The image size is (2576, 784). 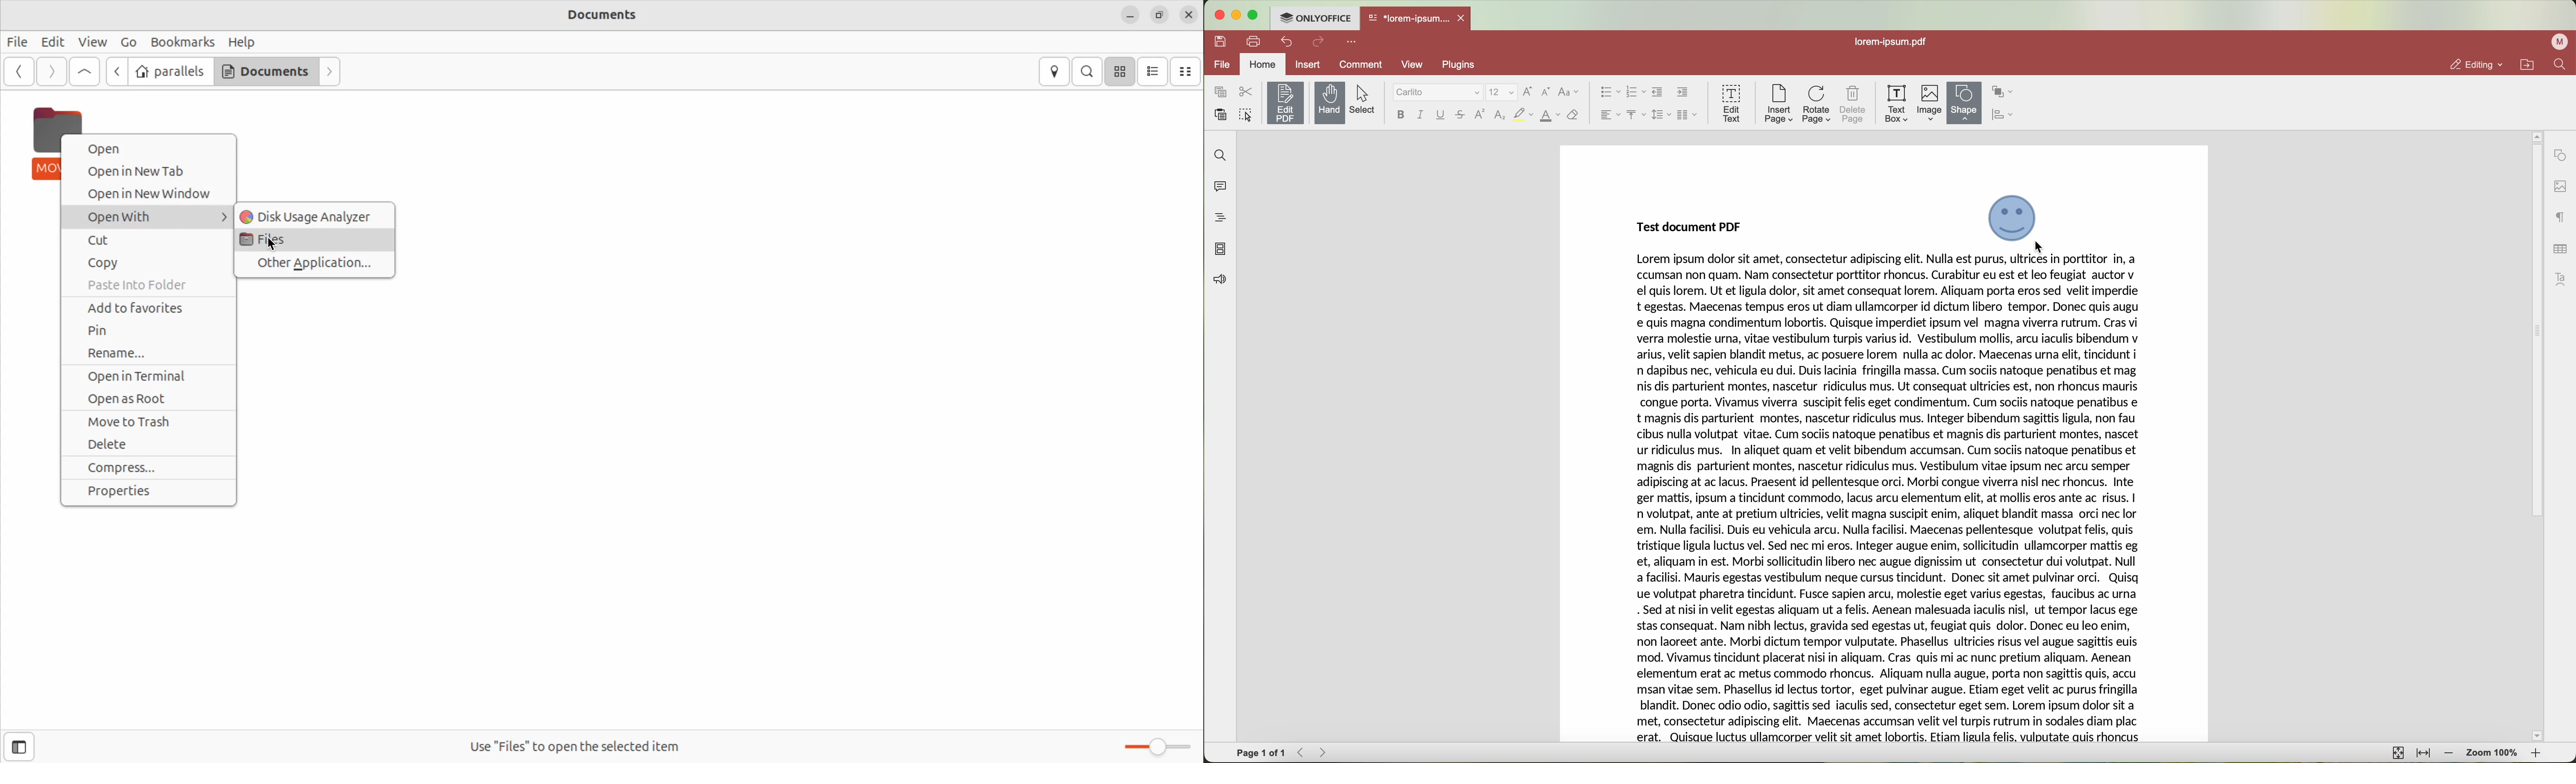 What do you see at coordinates (1154, 72) in the screenshot?
I see `list view` at bounding box center [1154, 72].